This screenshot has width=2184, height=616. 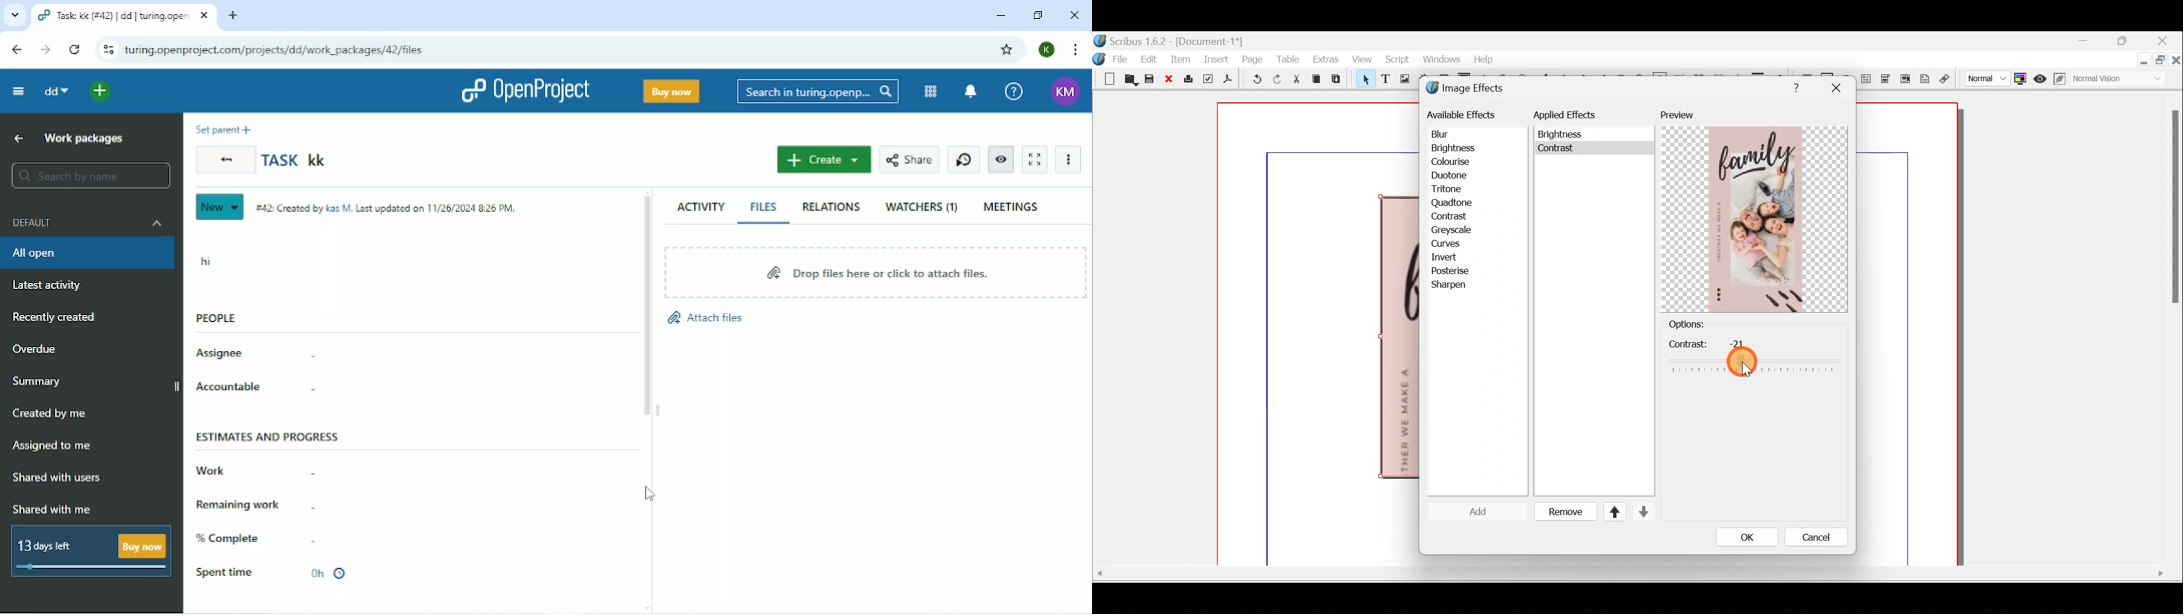 What do you see at coordinates (55, 318) in the screenshot?
I see `Recently added` at bounding box center [55, 318].